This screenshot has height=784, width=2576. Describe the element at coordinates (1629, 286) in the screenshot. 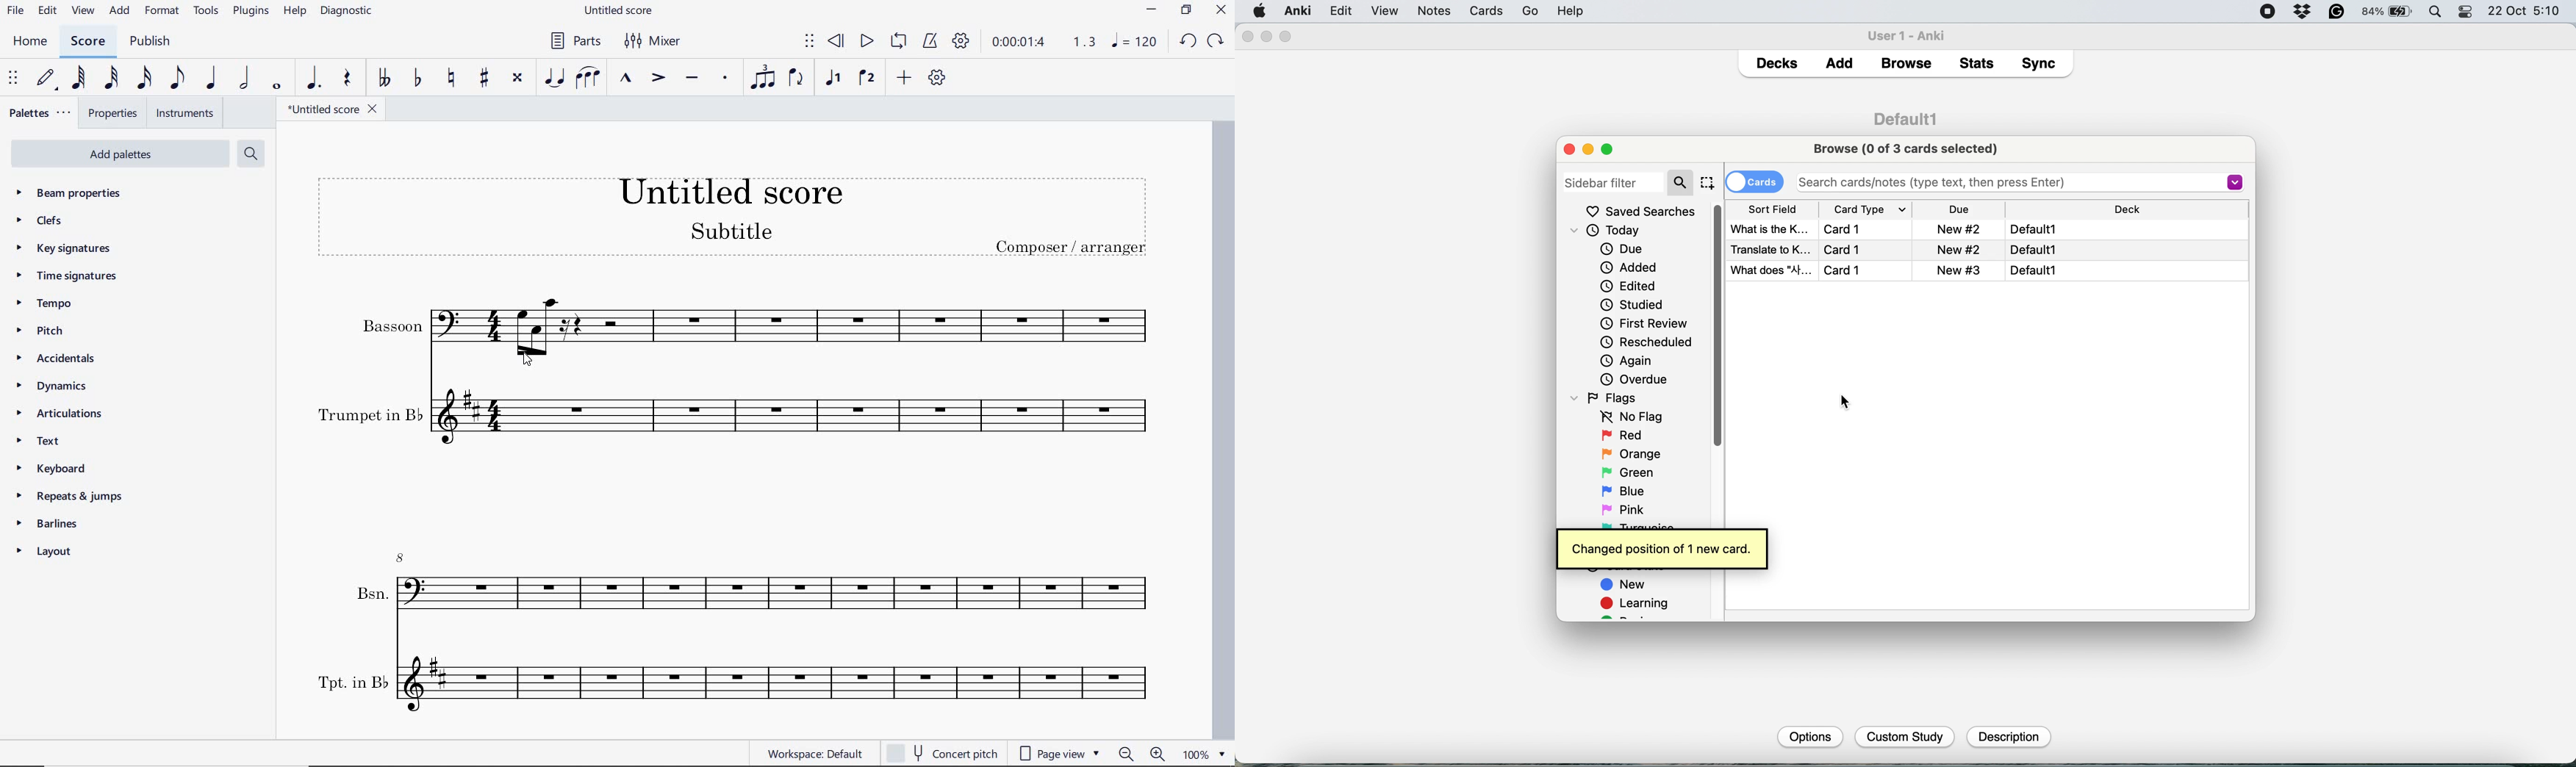

I see `edited` at that location.